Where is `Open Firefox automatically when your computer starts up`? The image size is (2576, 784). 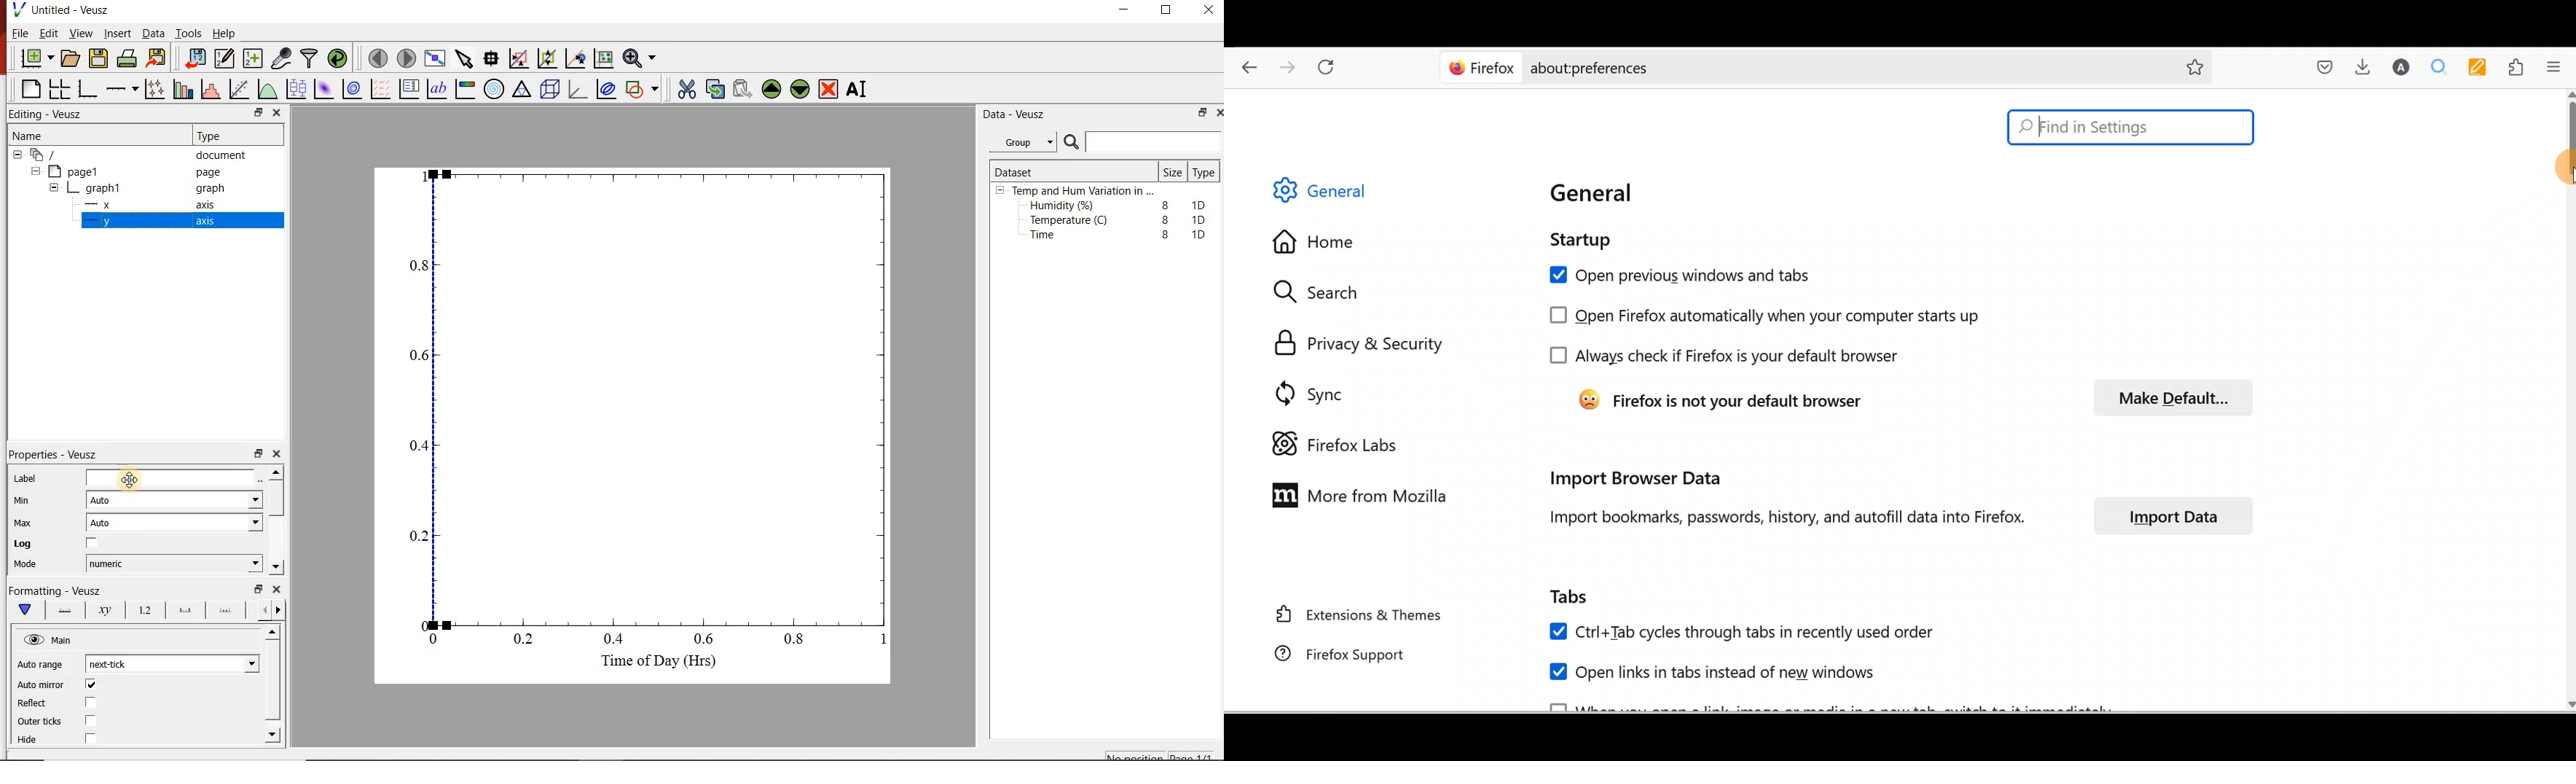 Open Firefox automatically when your computer starts up is located at coordinates (1759, 316).